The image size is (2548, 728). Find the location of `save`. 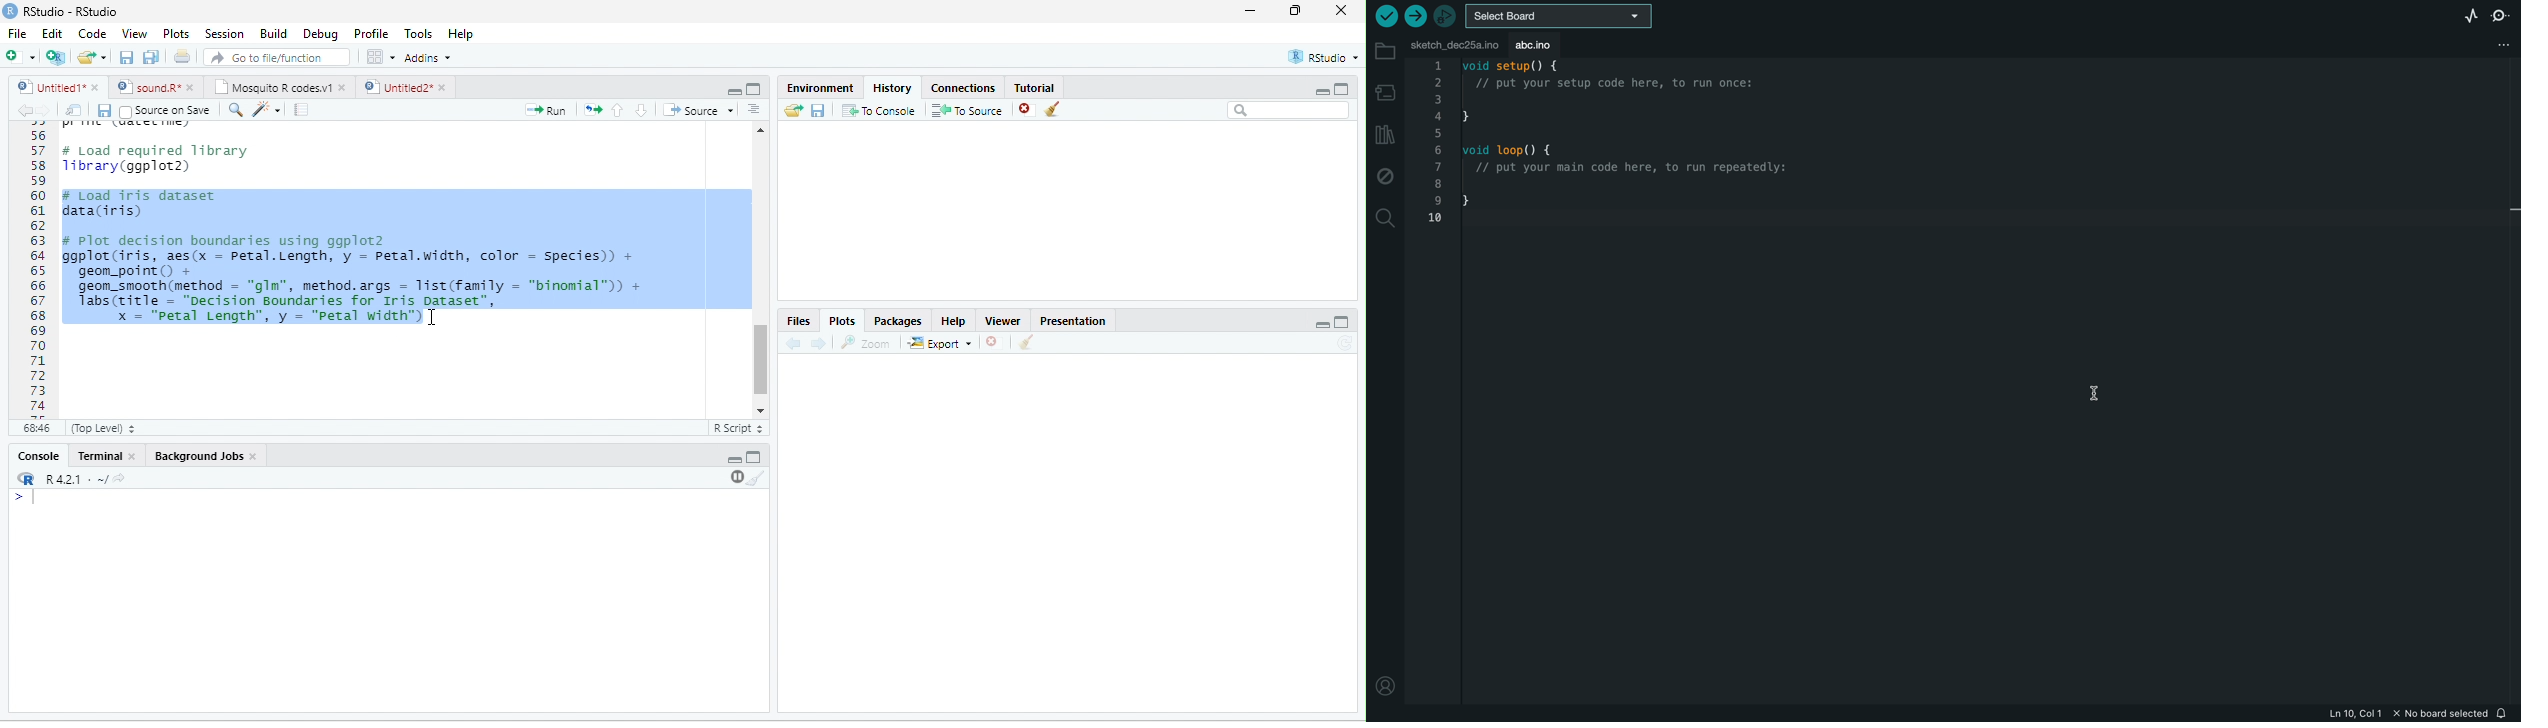

save is located at coordinates (104, 111).